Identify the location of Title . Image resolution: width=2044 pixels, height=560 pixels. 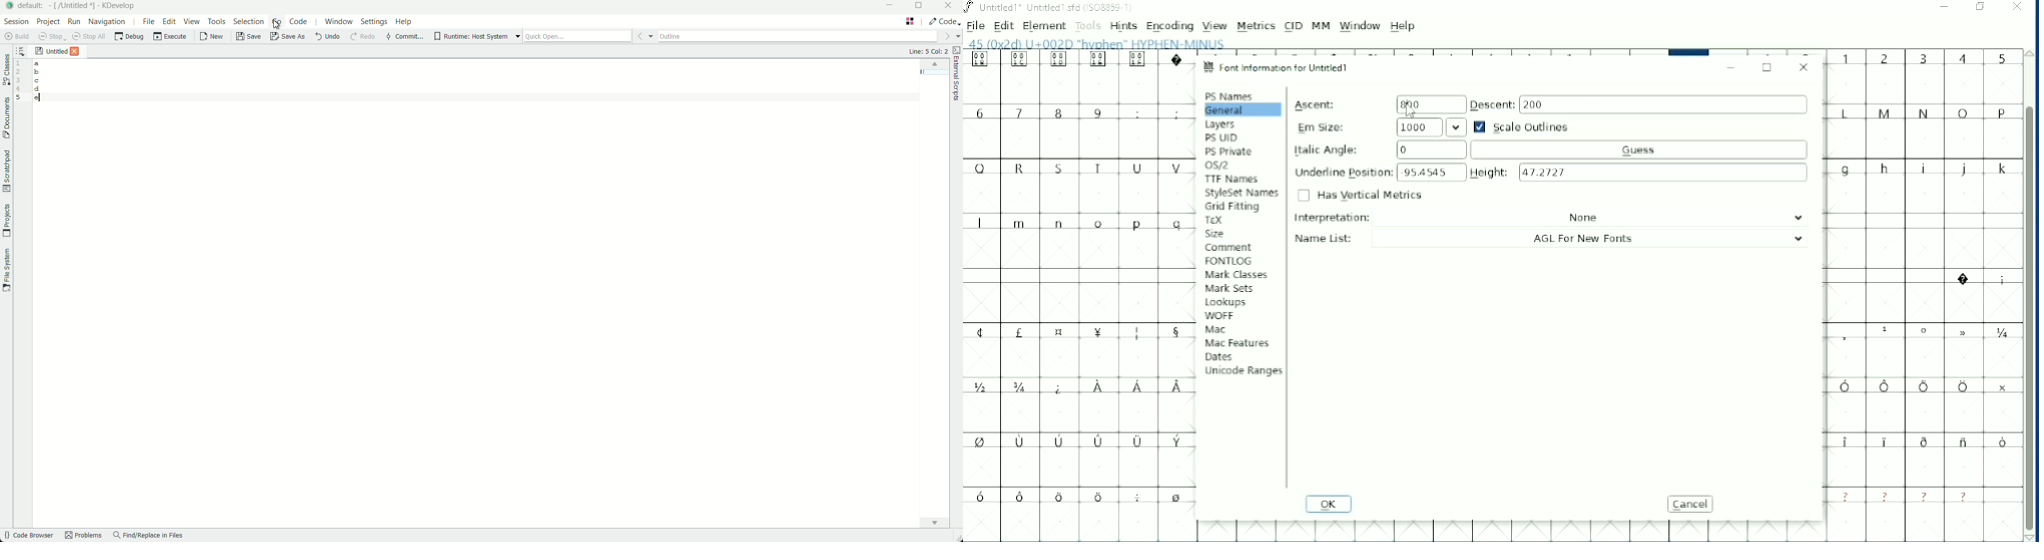
(1052, 8).